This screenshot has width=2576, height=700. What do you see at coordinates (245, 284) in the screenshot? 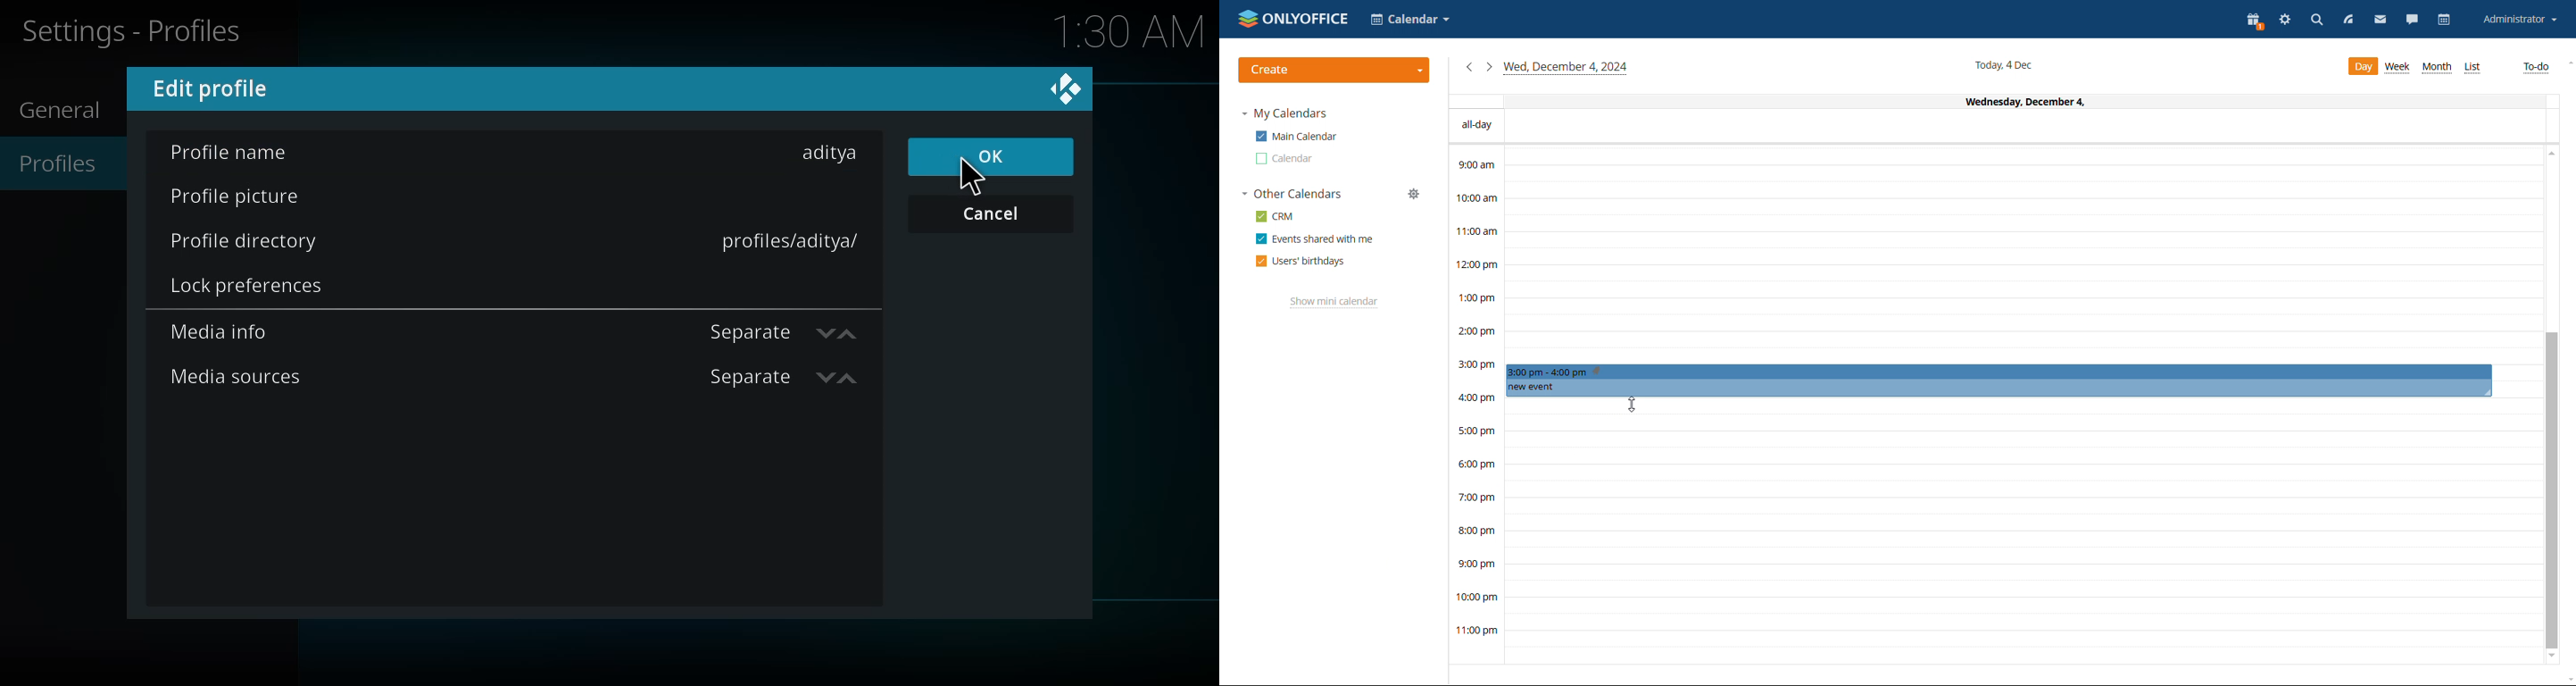
I see `lock preferences` at bounding box center [245, 284].